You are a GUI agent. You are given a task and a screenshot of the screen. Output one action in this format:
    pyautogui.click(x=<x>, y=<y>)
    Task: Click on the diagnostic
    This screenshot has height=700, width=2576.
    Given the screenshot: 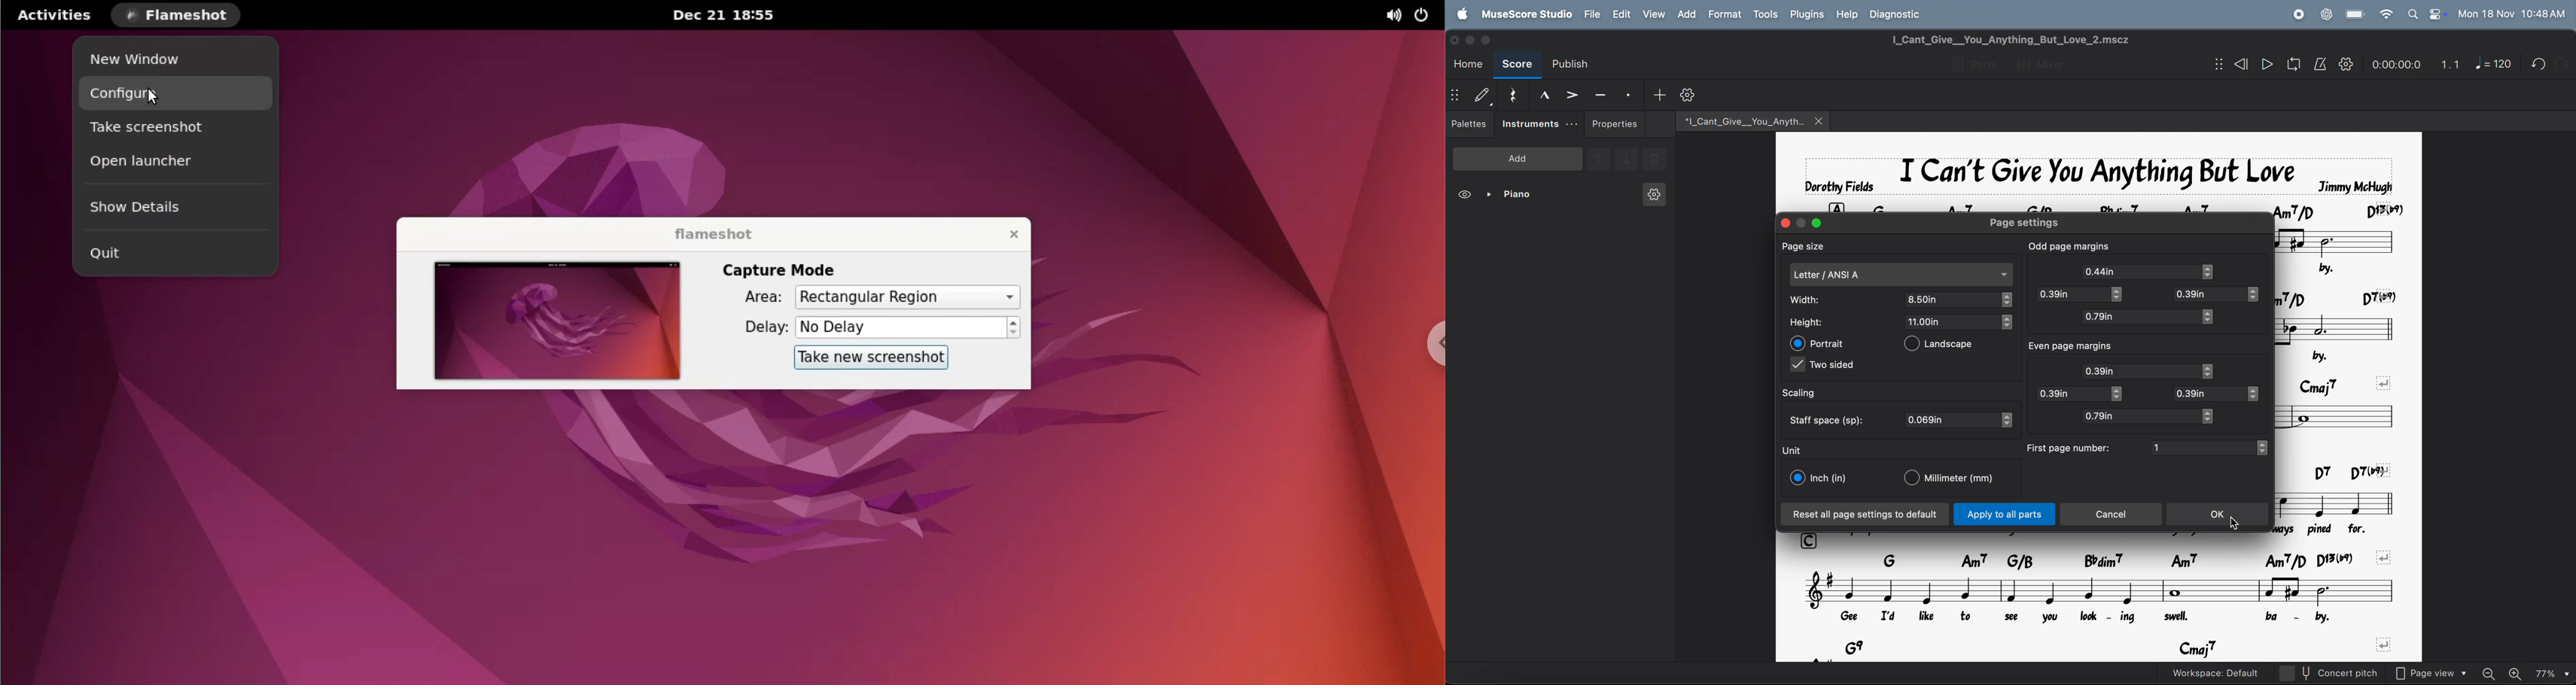 What is the action you would take?
    pyautogui.click(x=1900, y=14)
    